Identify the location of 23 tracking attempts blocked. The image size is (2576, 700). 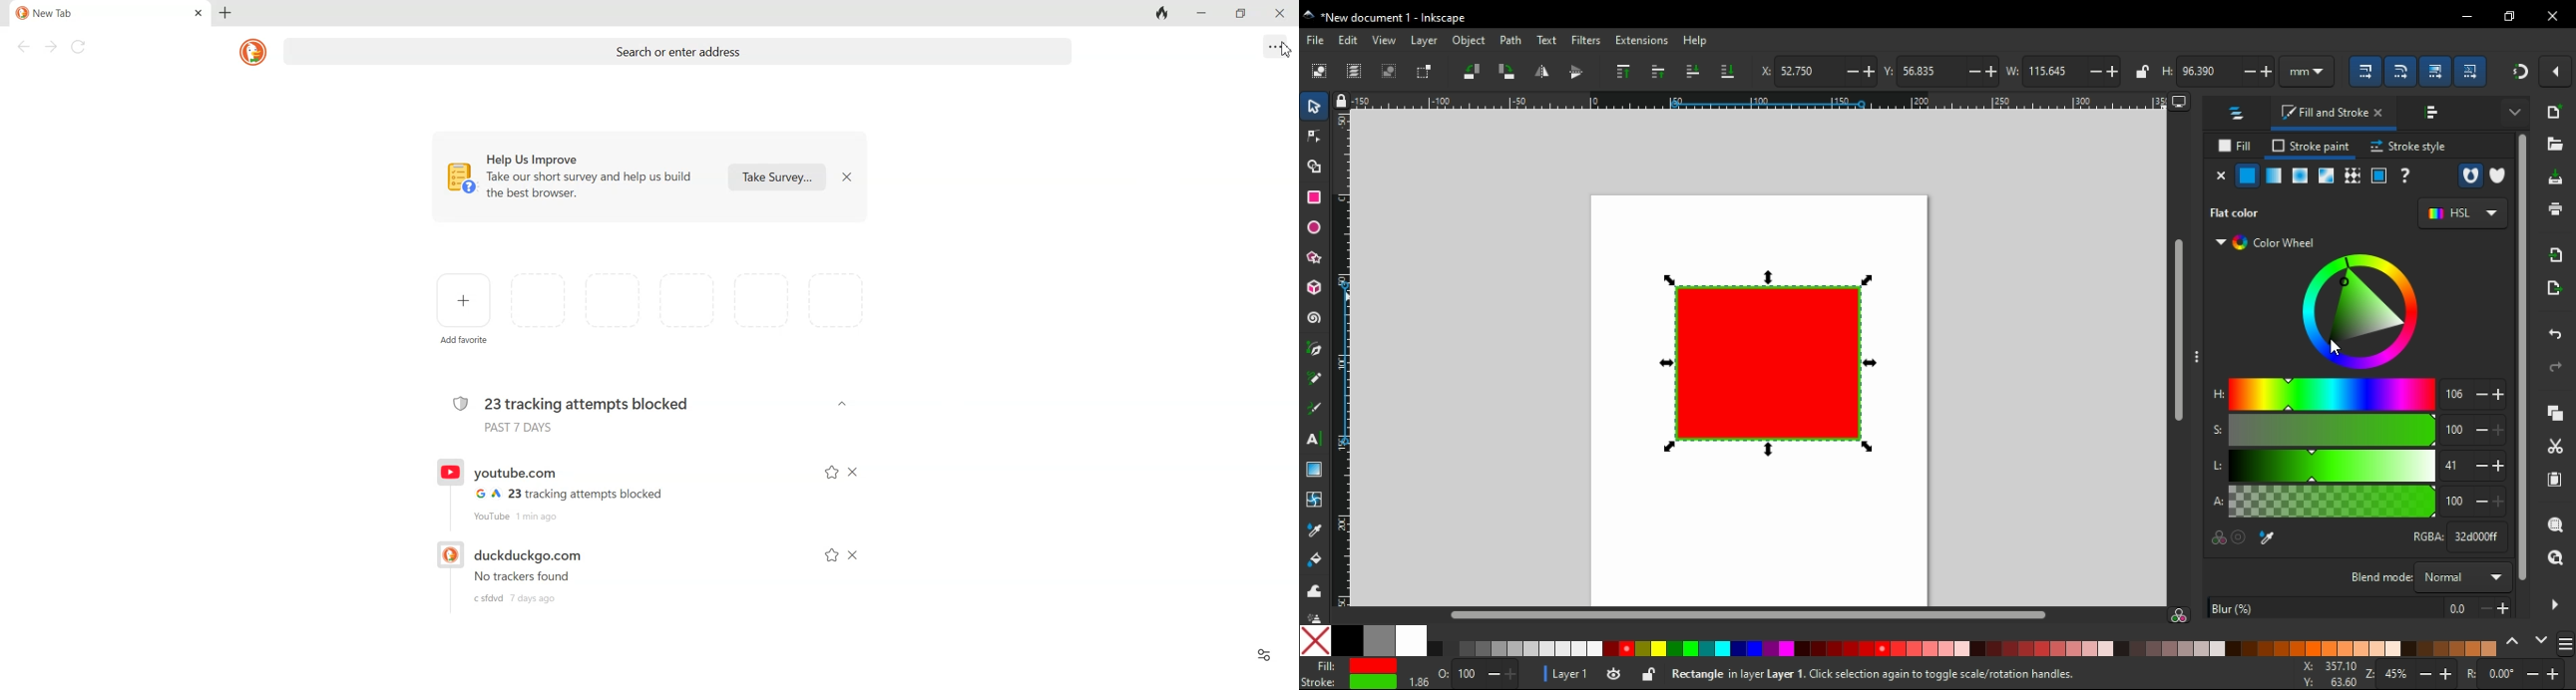
(571, 411).